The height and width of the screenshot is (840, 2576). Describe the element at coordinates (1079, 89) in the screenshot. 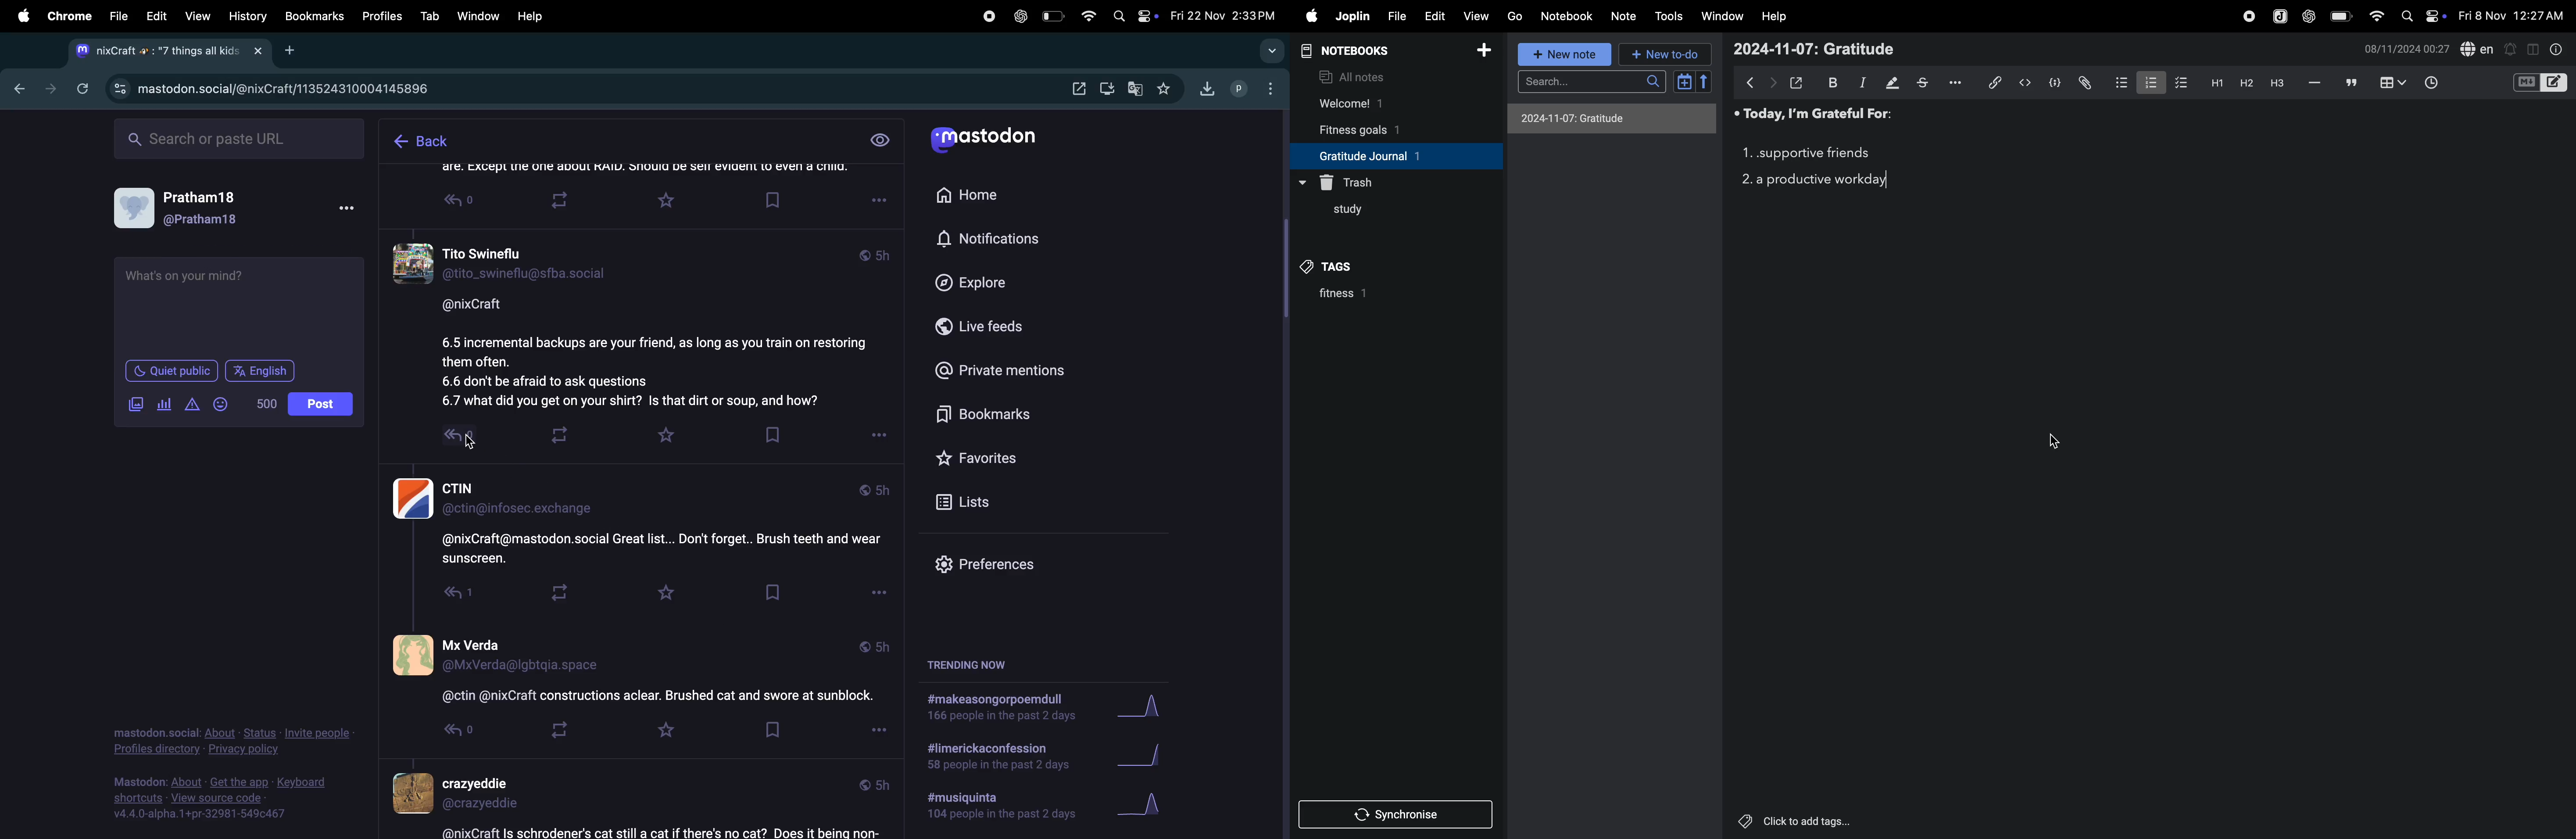

I see `open window` at that location.